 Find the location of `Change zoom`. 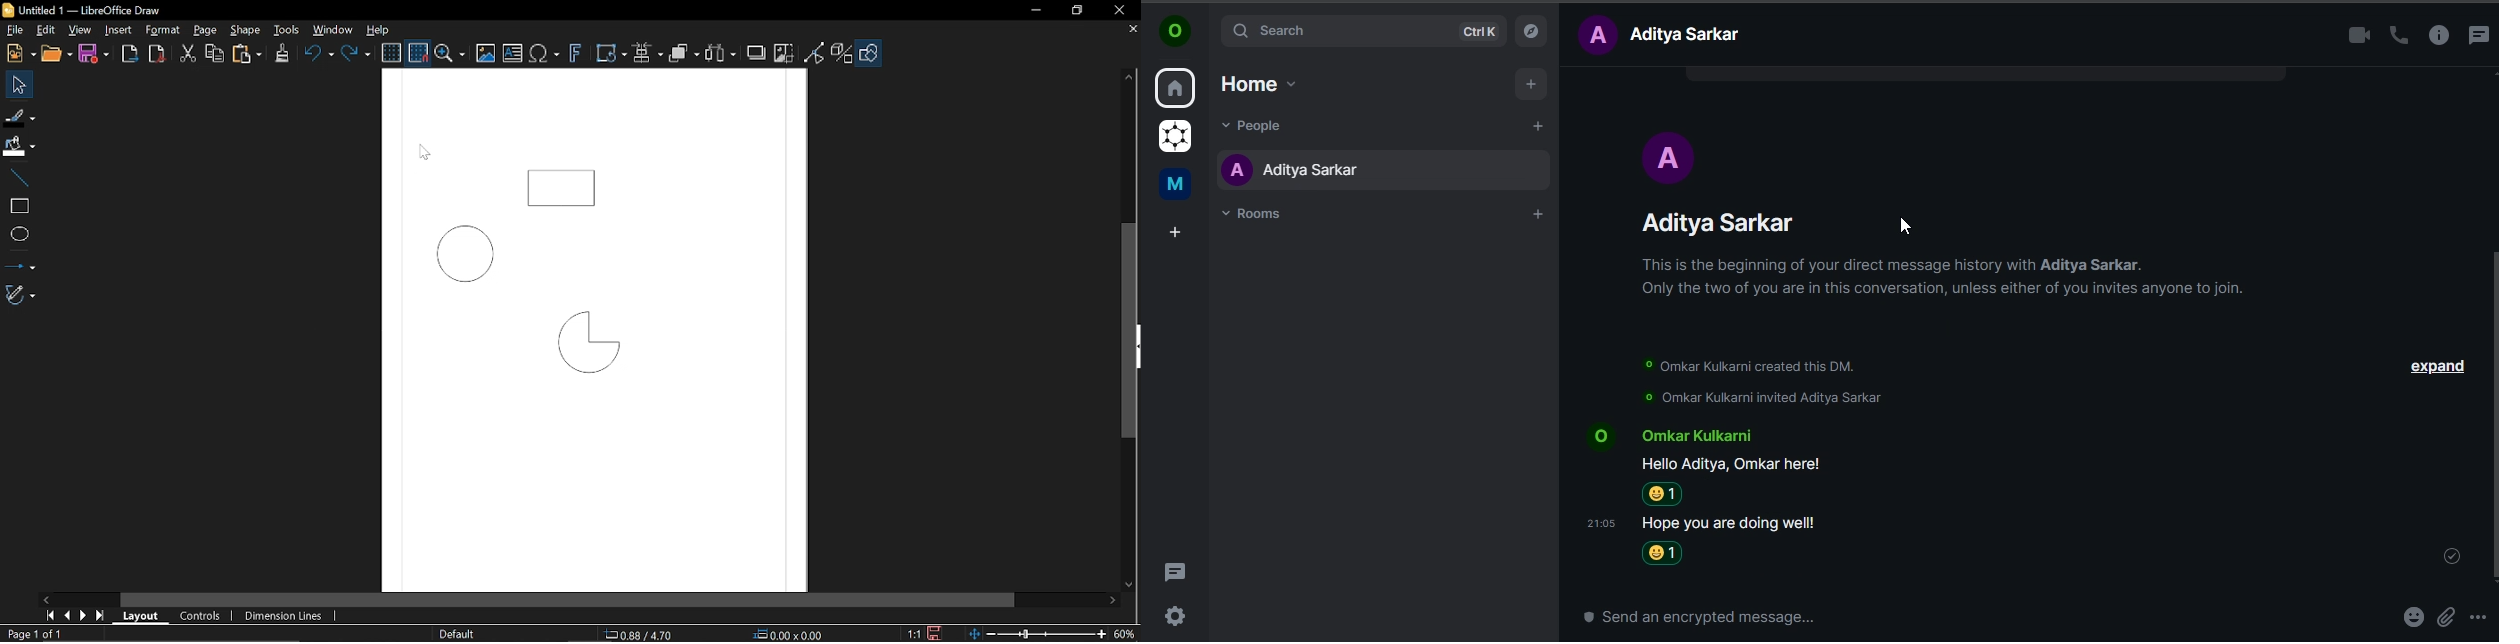

Change zoom is located at coordinates (1033, 633).